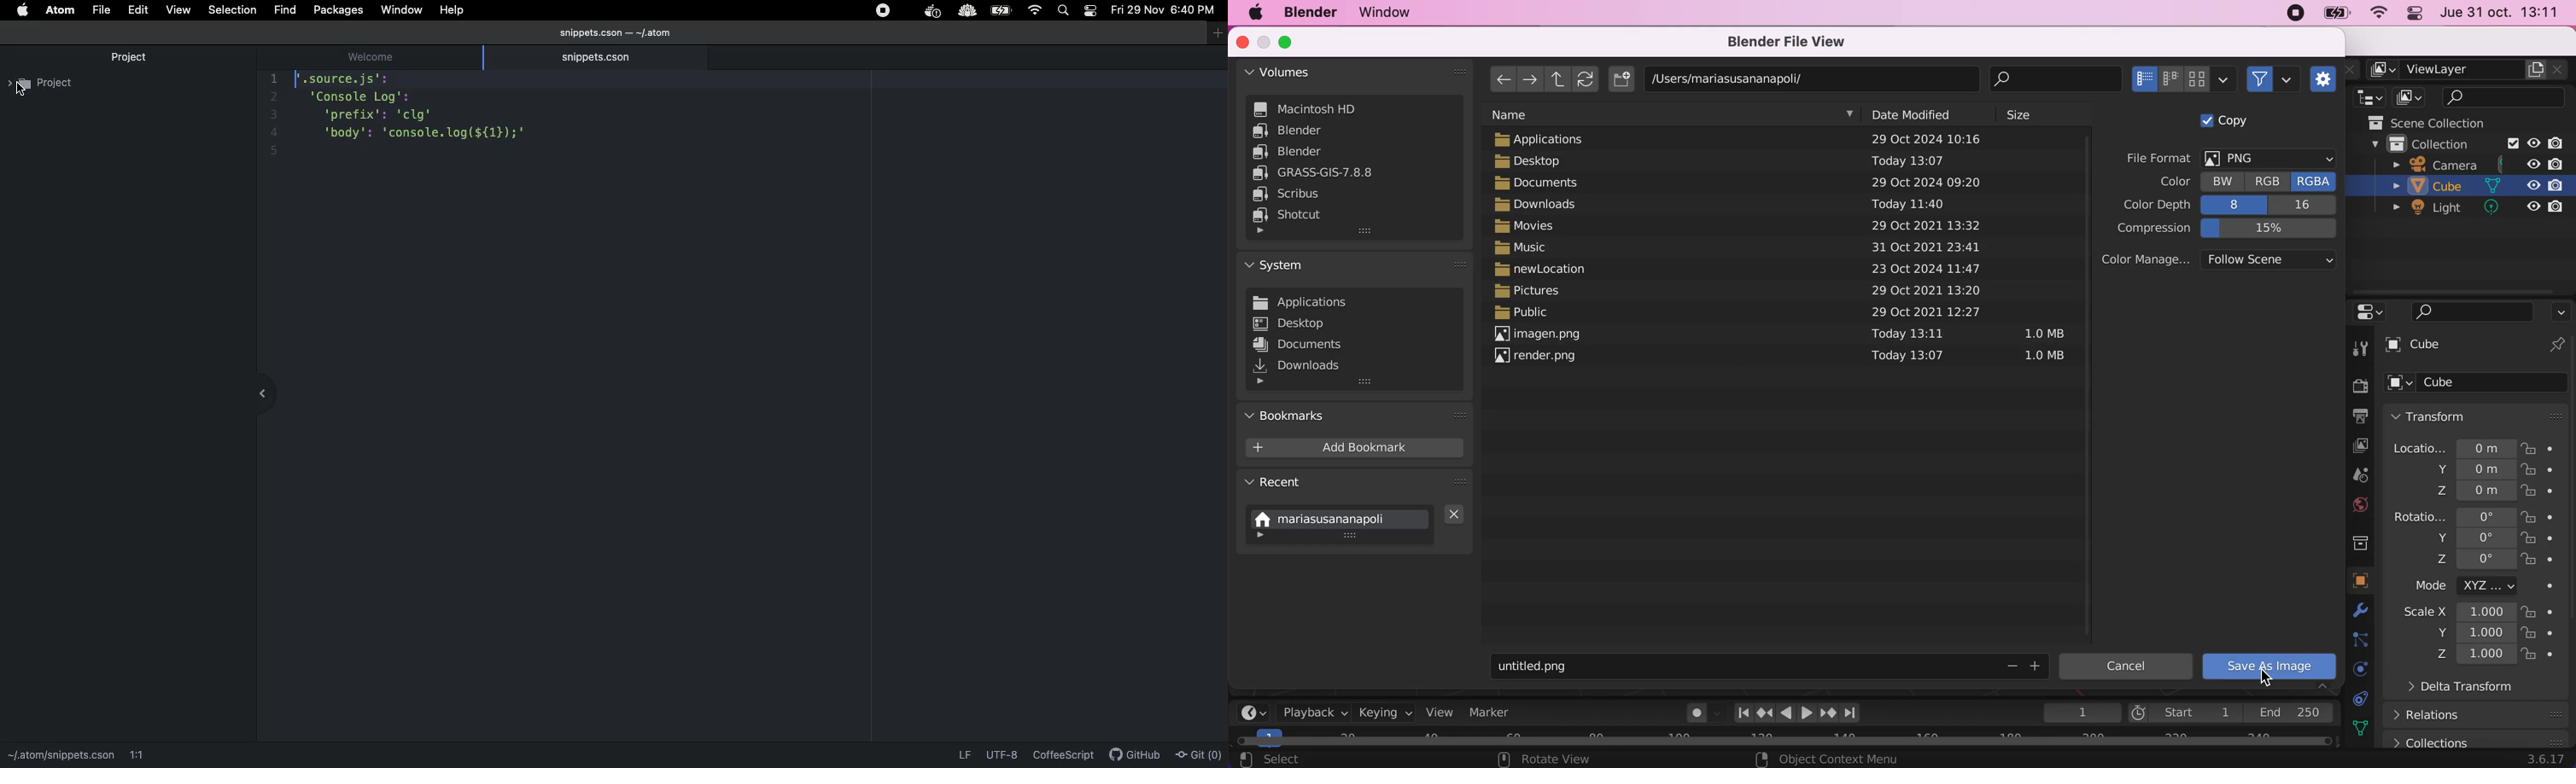 The width and height of the screenshot is (2576, 784). I want to click on search, so click(2506, 97).